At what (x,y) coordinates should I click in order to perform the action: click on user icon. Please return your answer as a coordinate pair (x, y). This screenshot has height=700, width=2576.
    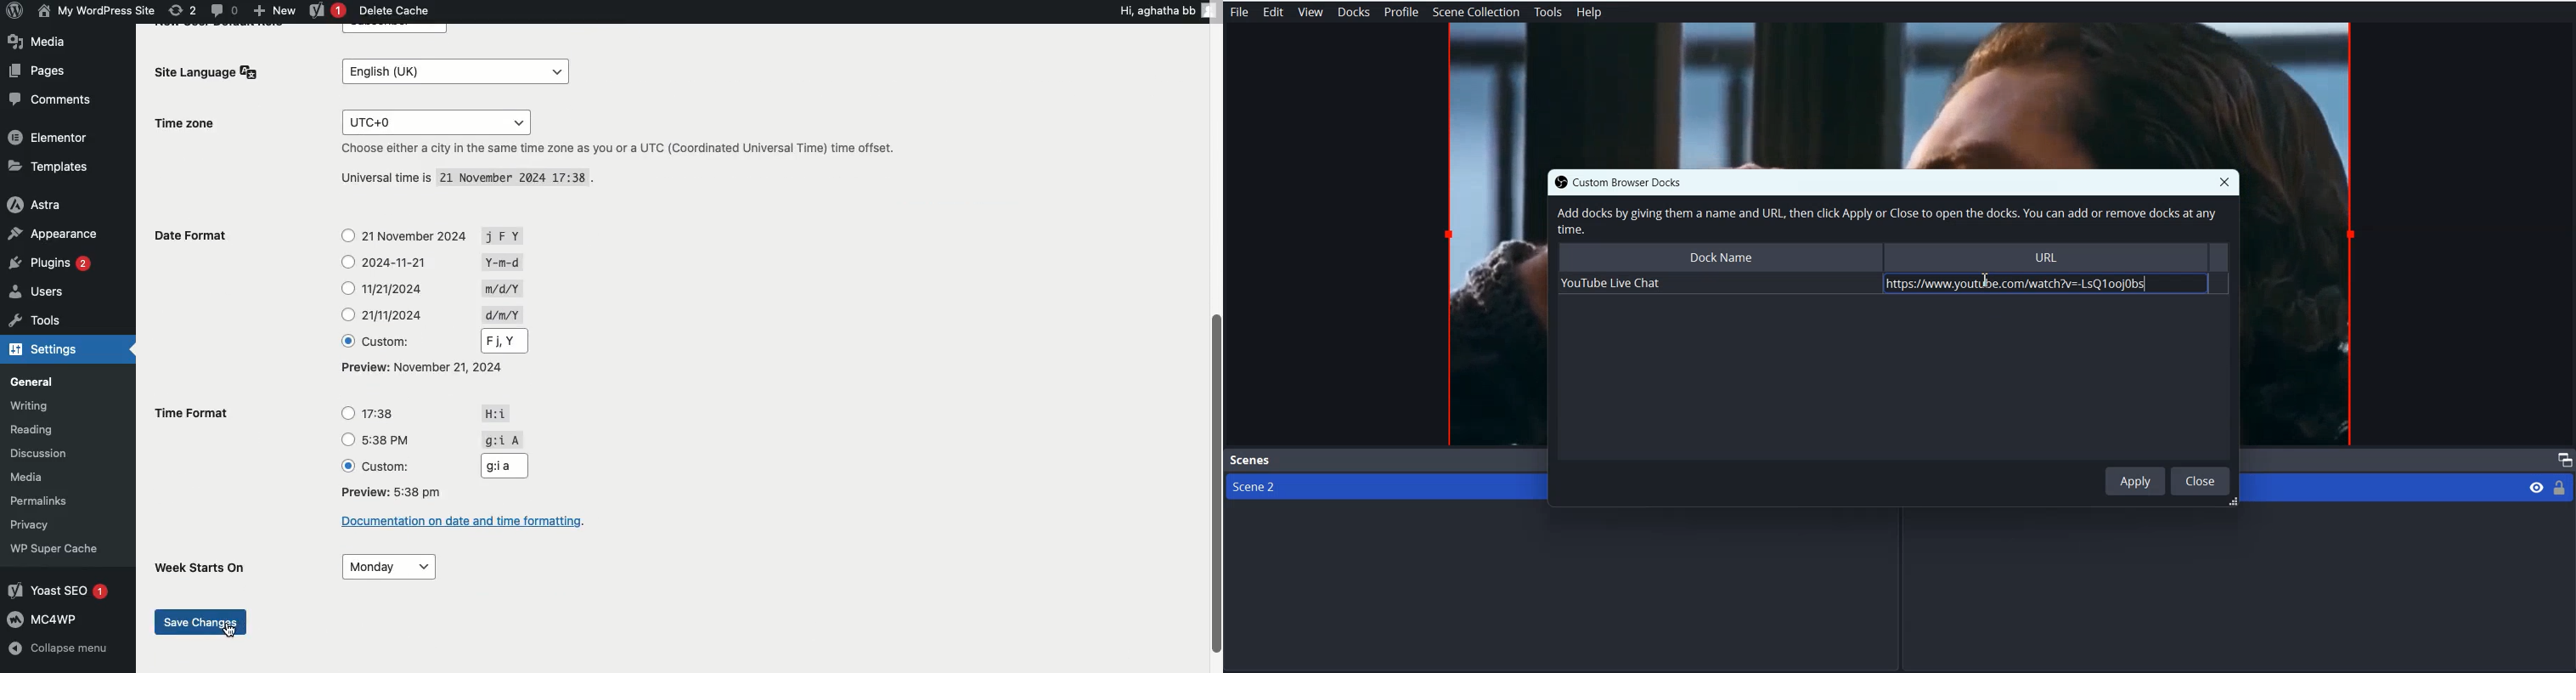
    Looking at the image, I should click on (1213, 9).